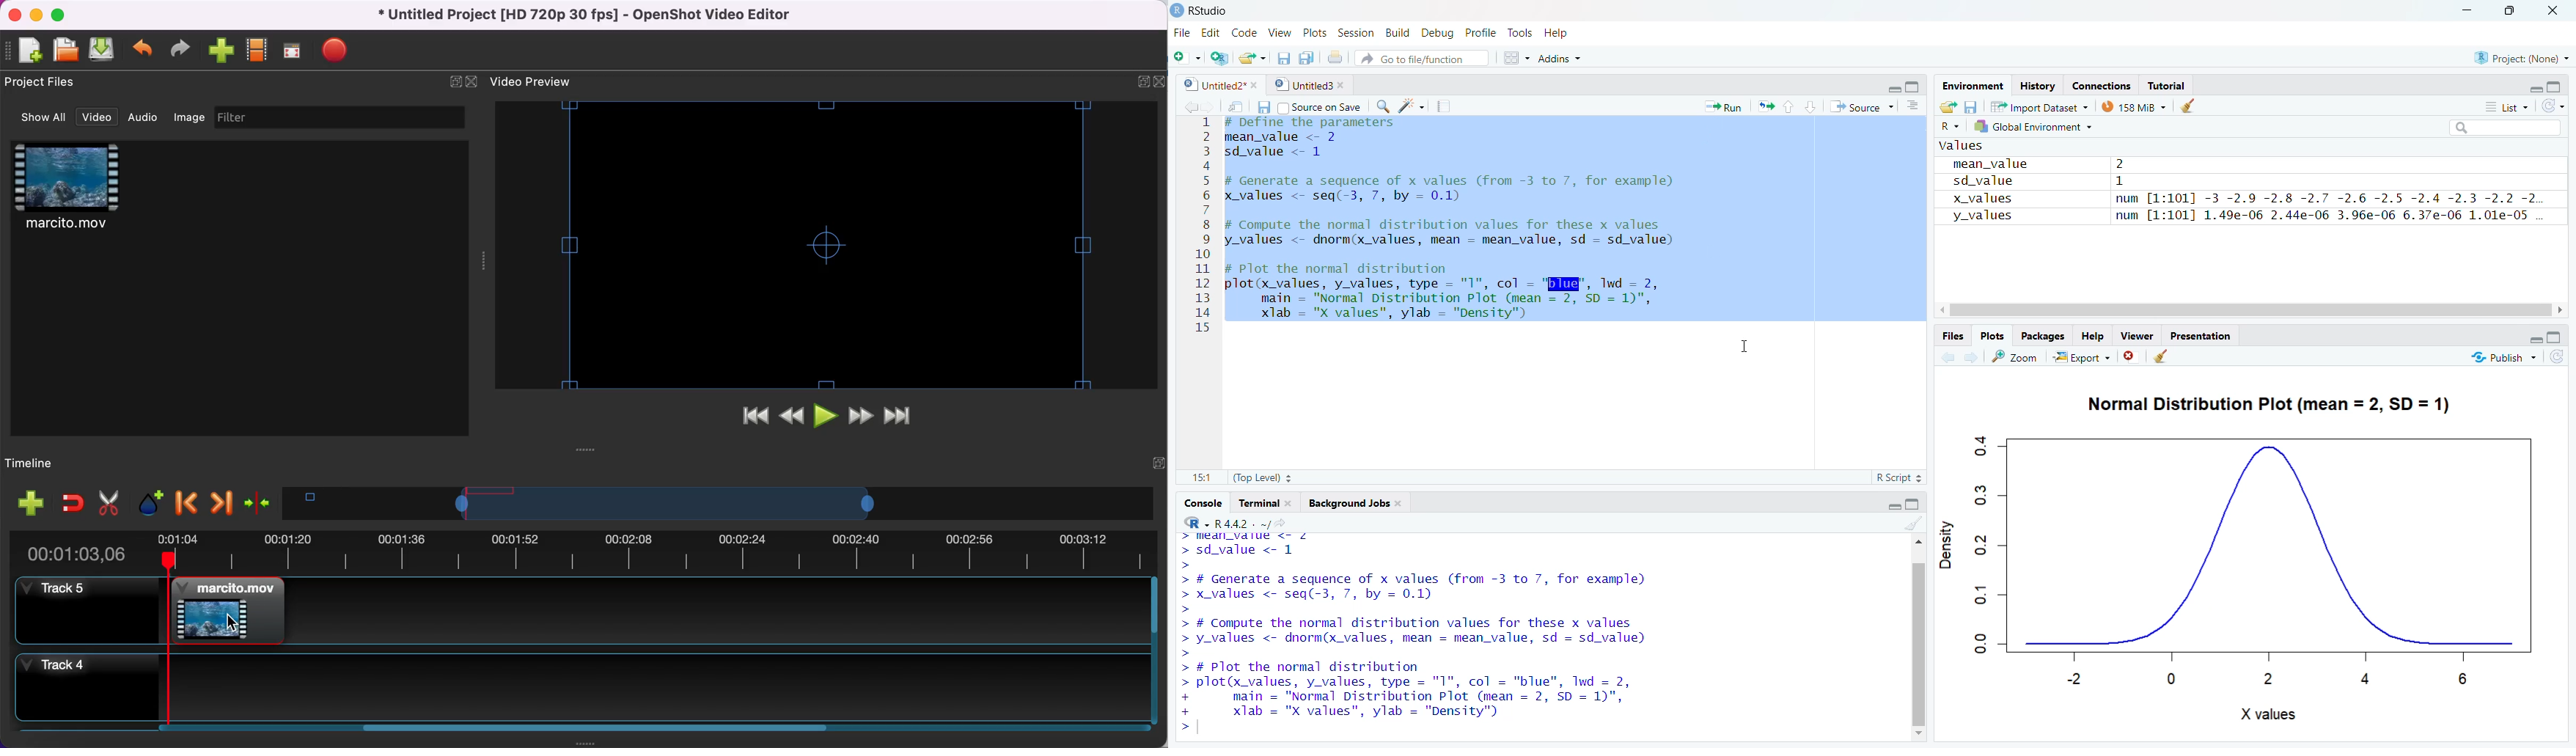 Image resolution: width=2576 pixels, height=756 pixels. What do you see at coordinates (1216, 83) in the screenshot?
I see ` Untitled2` at bounding box center [1216, 83].